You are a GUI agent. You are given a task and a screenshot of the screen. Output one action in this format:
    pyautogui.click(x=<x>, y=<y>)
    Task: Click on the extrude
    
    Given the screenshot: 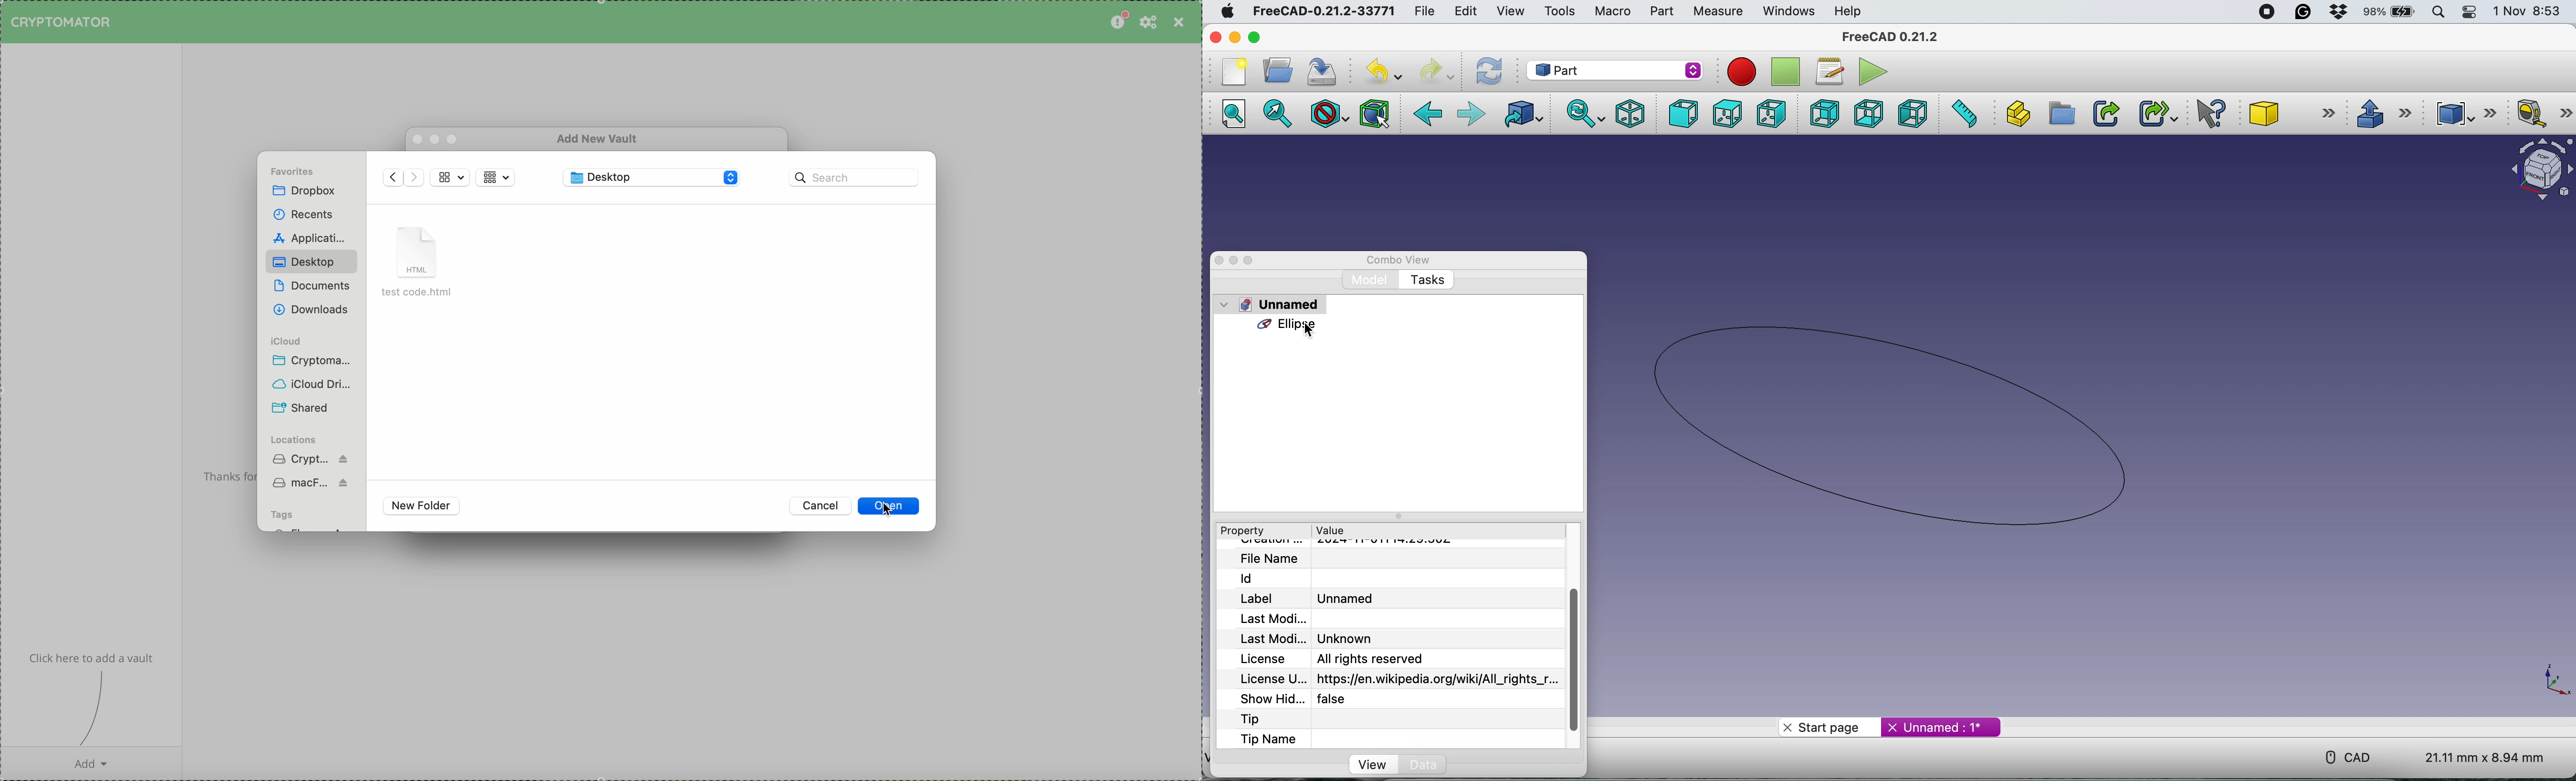 What is the action you would take?
    pyautogui.click(x=2386, y=116)
    